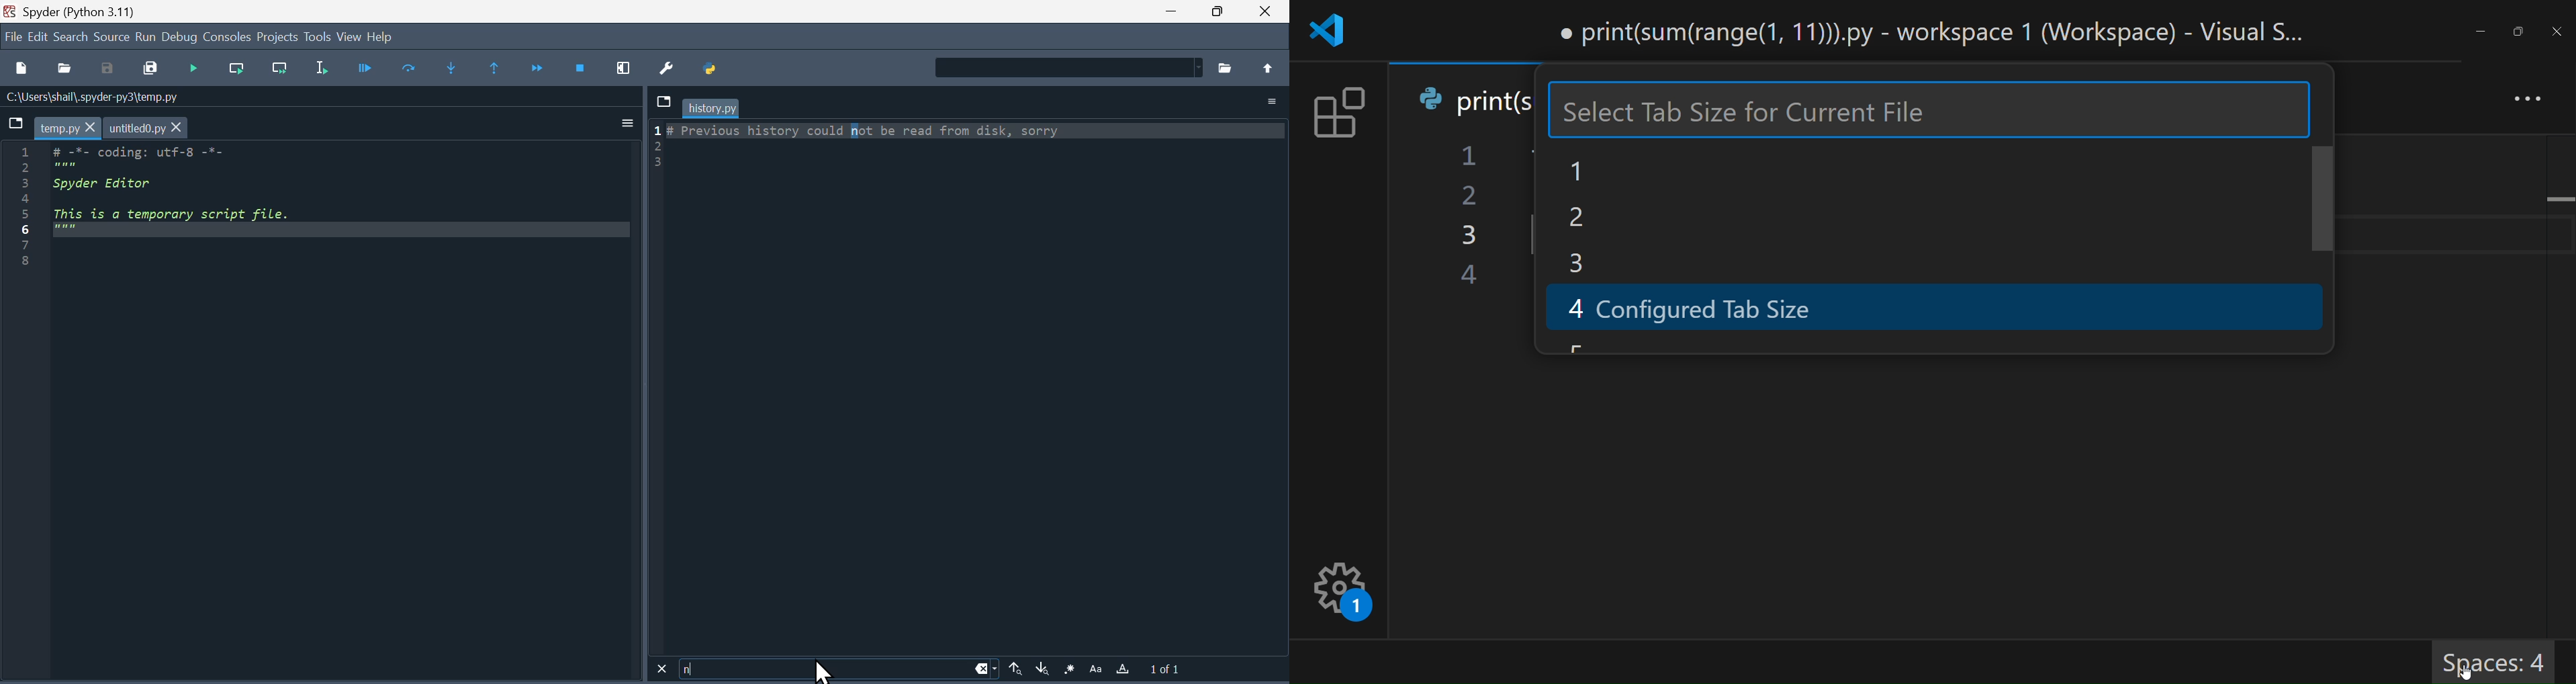  Describe the element at coordinates (1265, 101) in the screenshot. I see `Options` at that location.